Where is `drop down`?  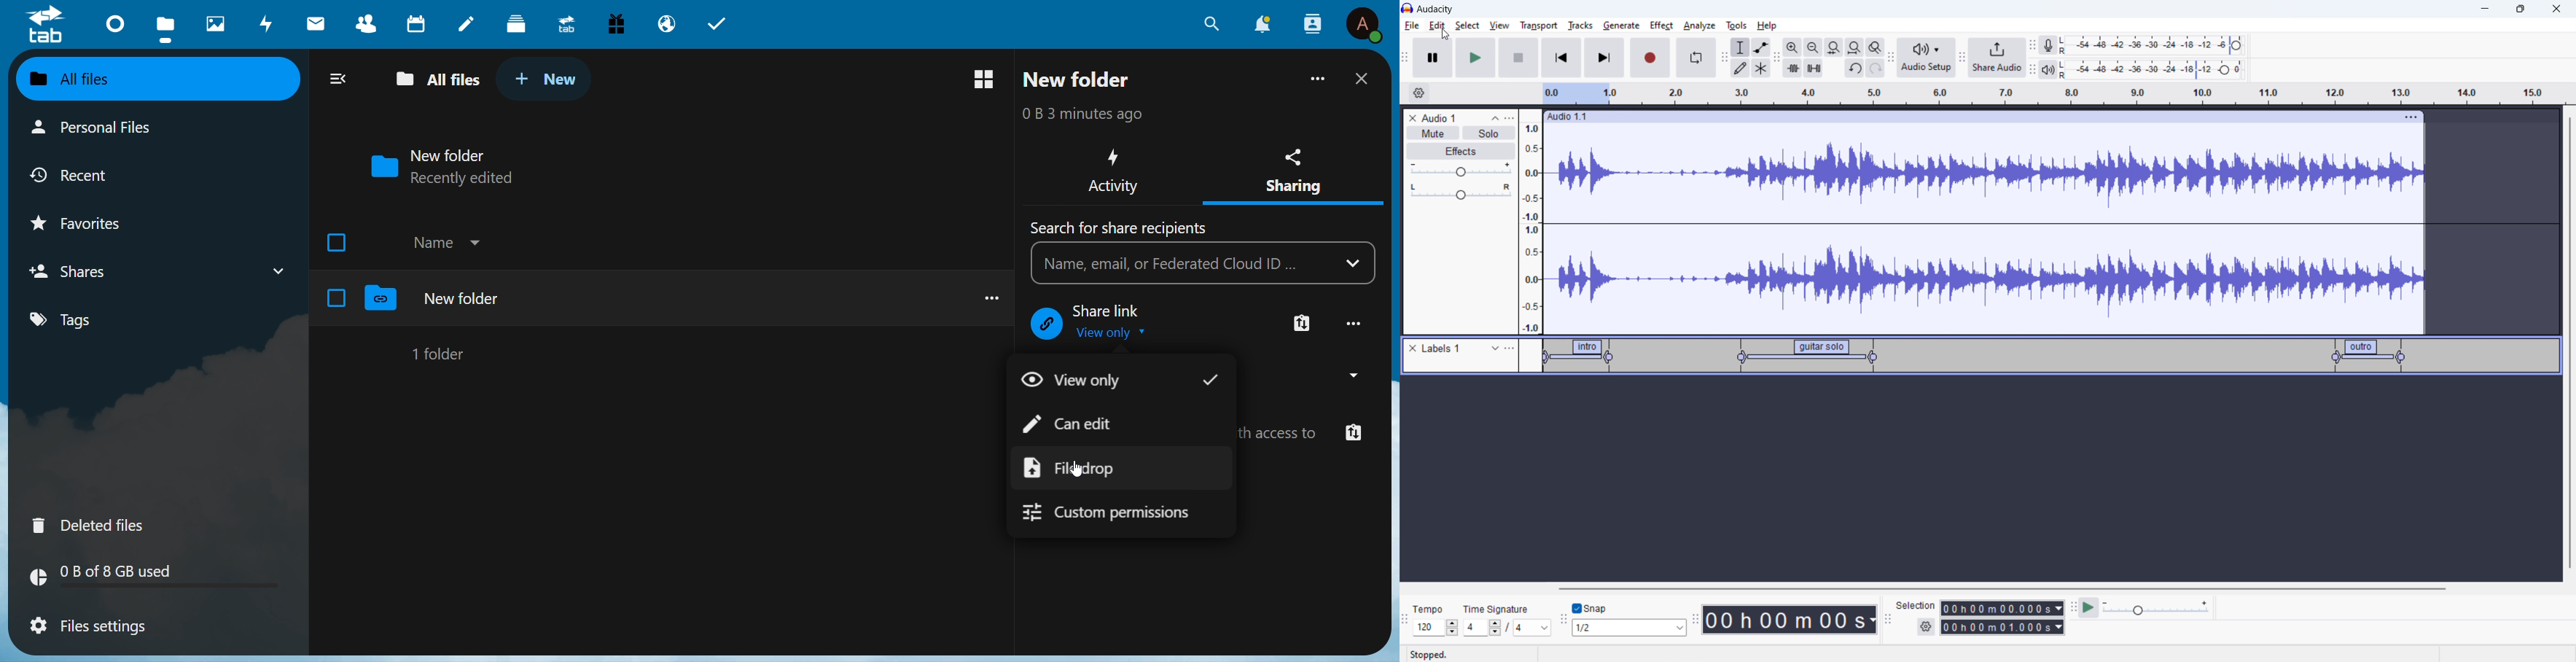 drop down is located at coordinates (1343, 376).